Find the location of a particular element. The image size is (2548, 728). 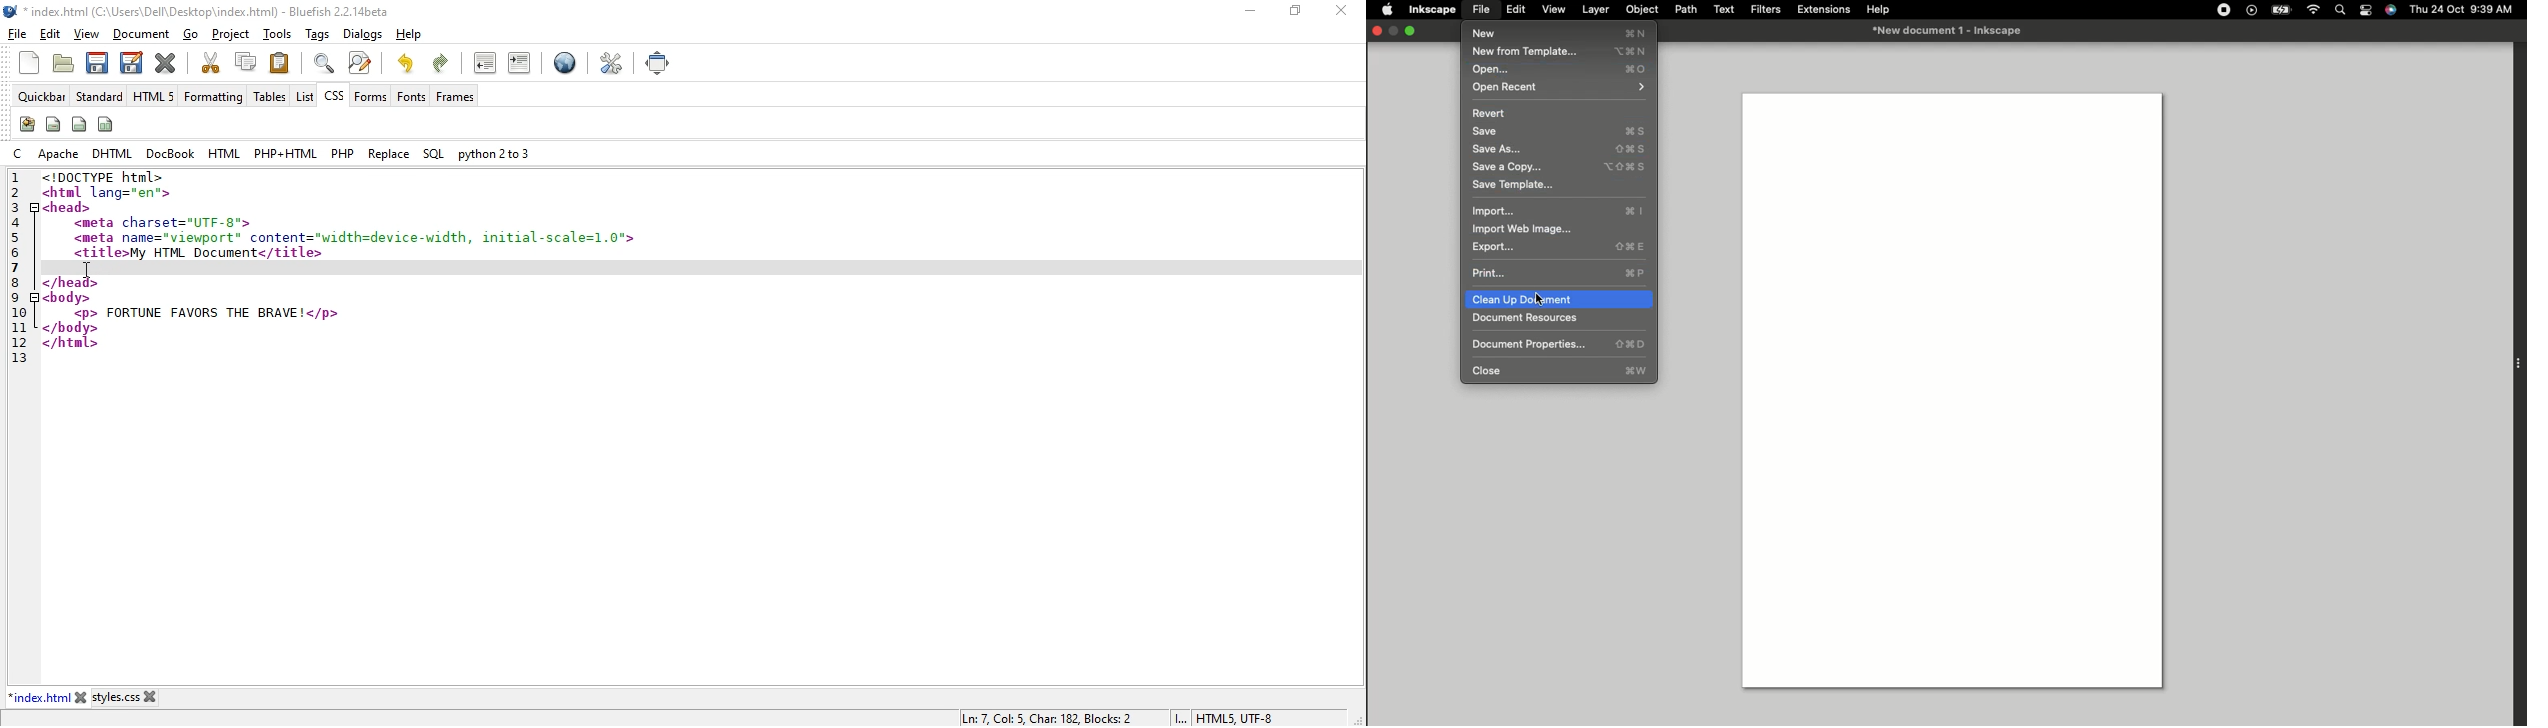

Clear up document is located at coordinates (1560, 300).